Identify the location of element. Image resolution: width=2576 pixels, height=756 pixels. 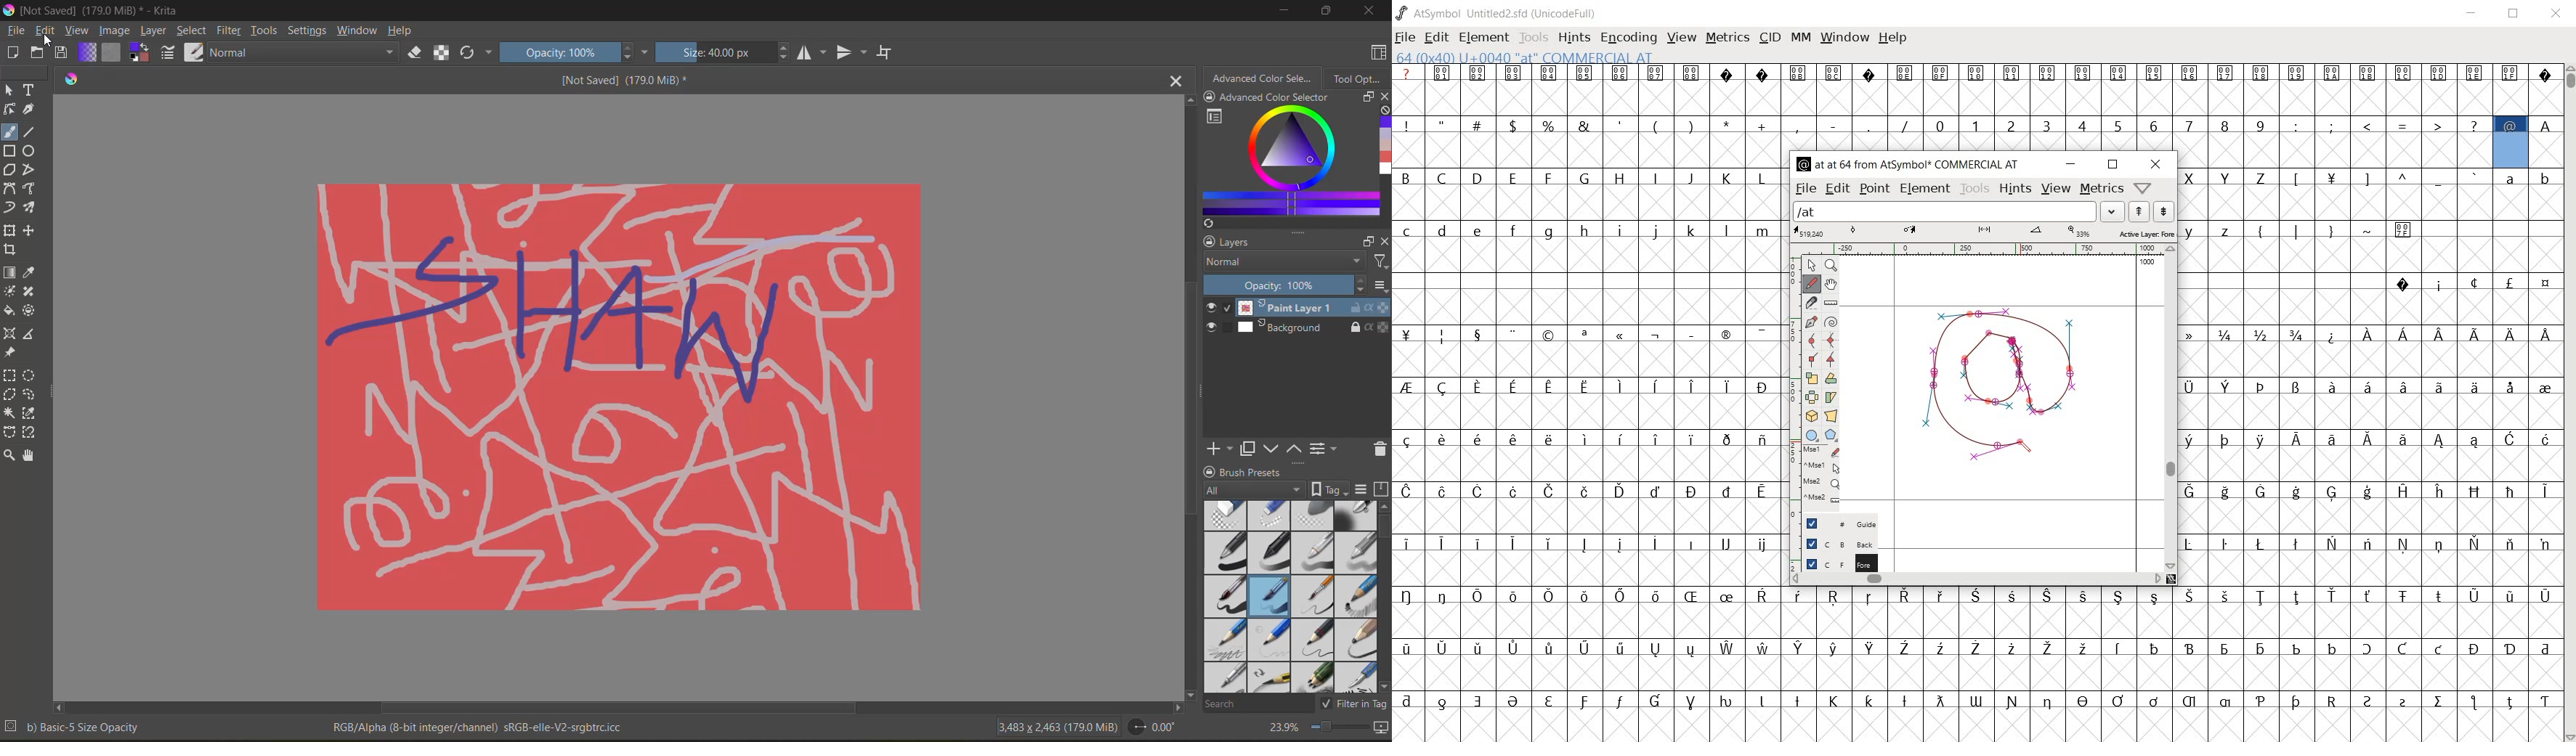
(1925, 189).